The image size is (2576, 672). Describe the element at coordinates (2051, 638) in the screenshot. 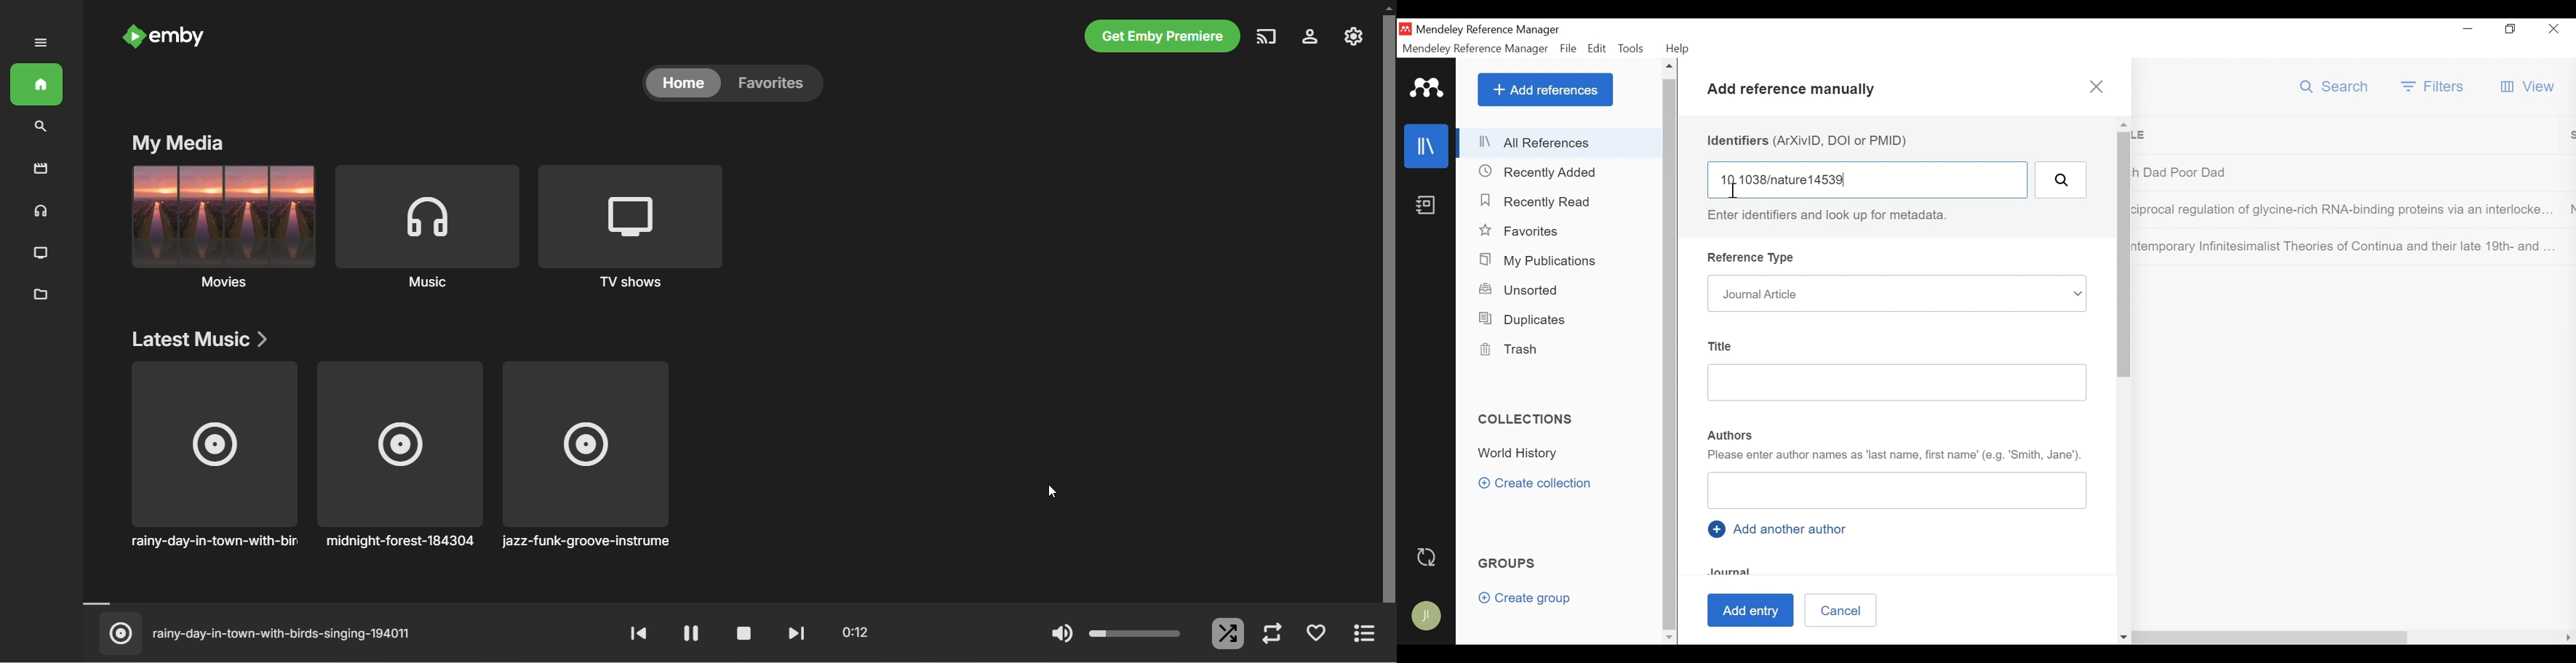

I see `Horizontal Scroll bar` at that location.